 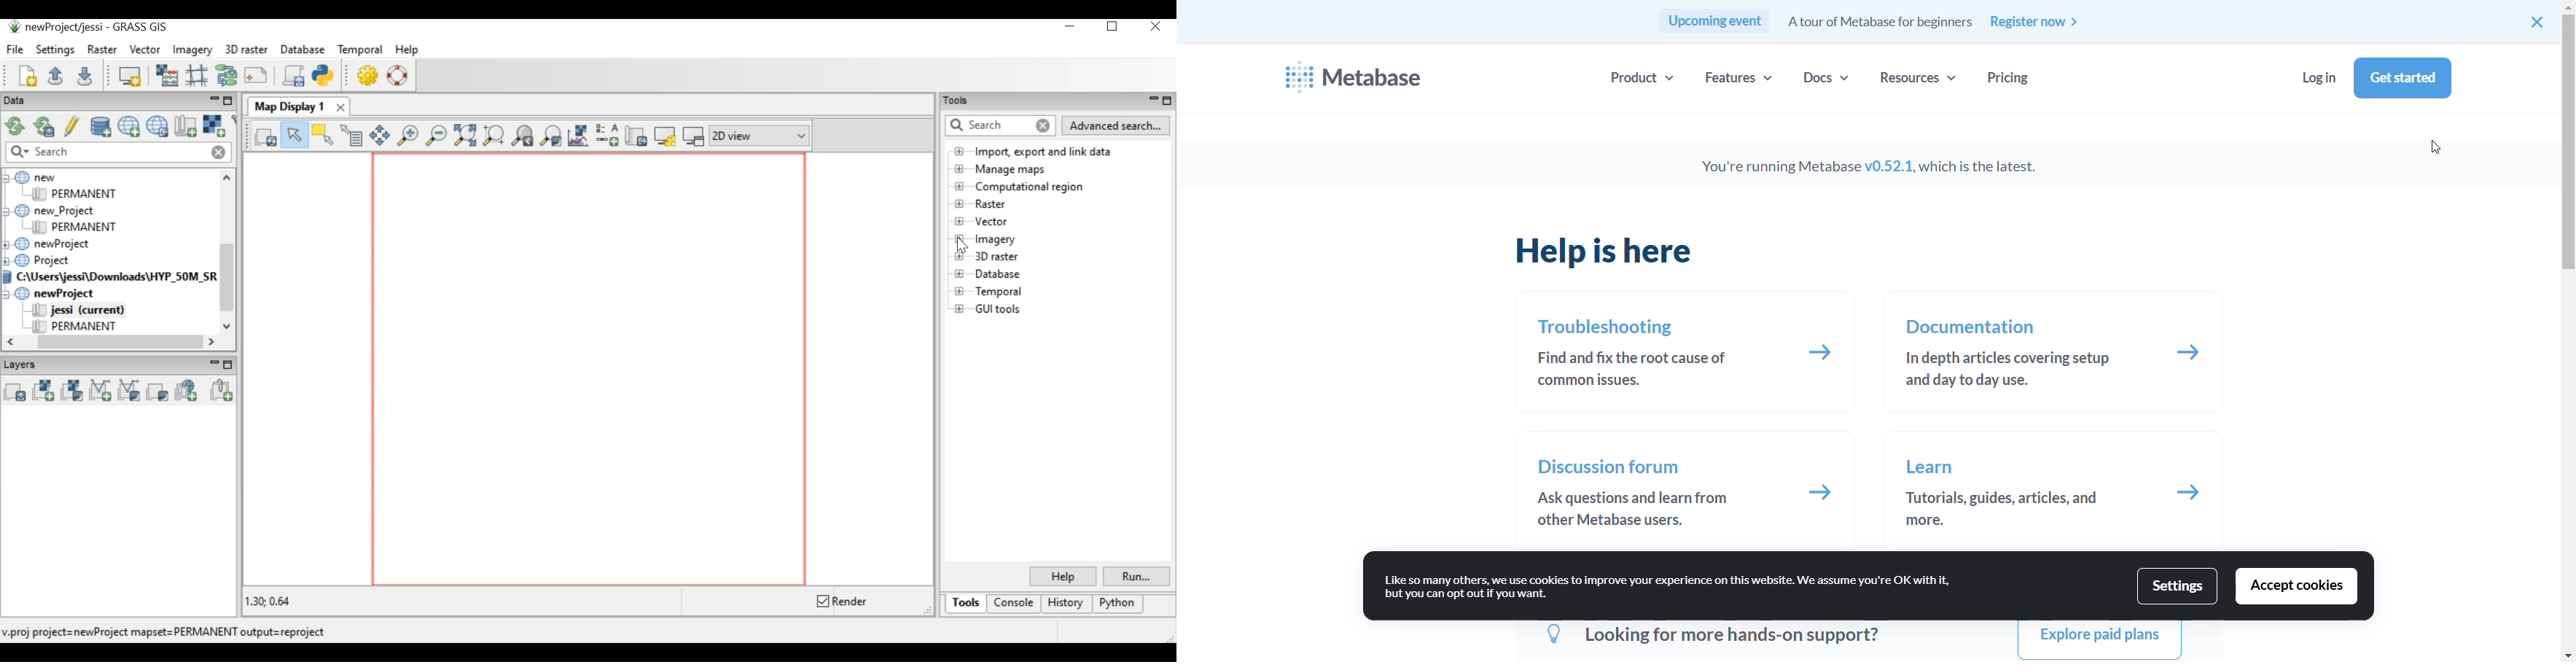 I want to click on Like so many others, we use cookies to improve your experience on this website. We assume you're OK with it,
but you can opt out if you want., so click(x=1677, y=583).